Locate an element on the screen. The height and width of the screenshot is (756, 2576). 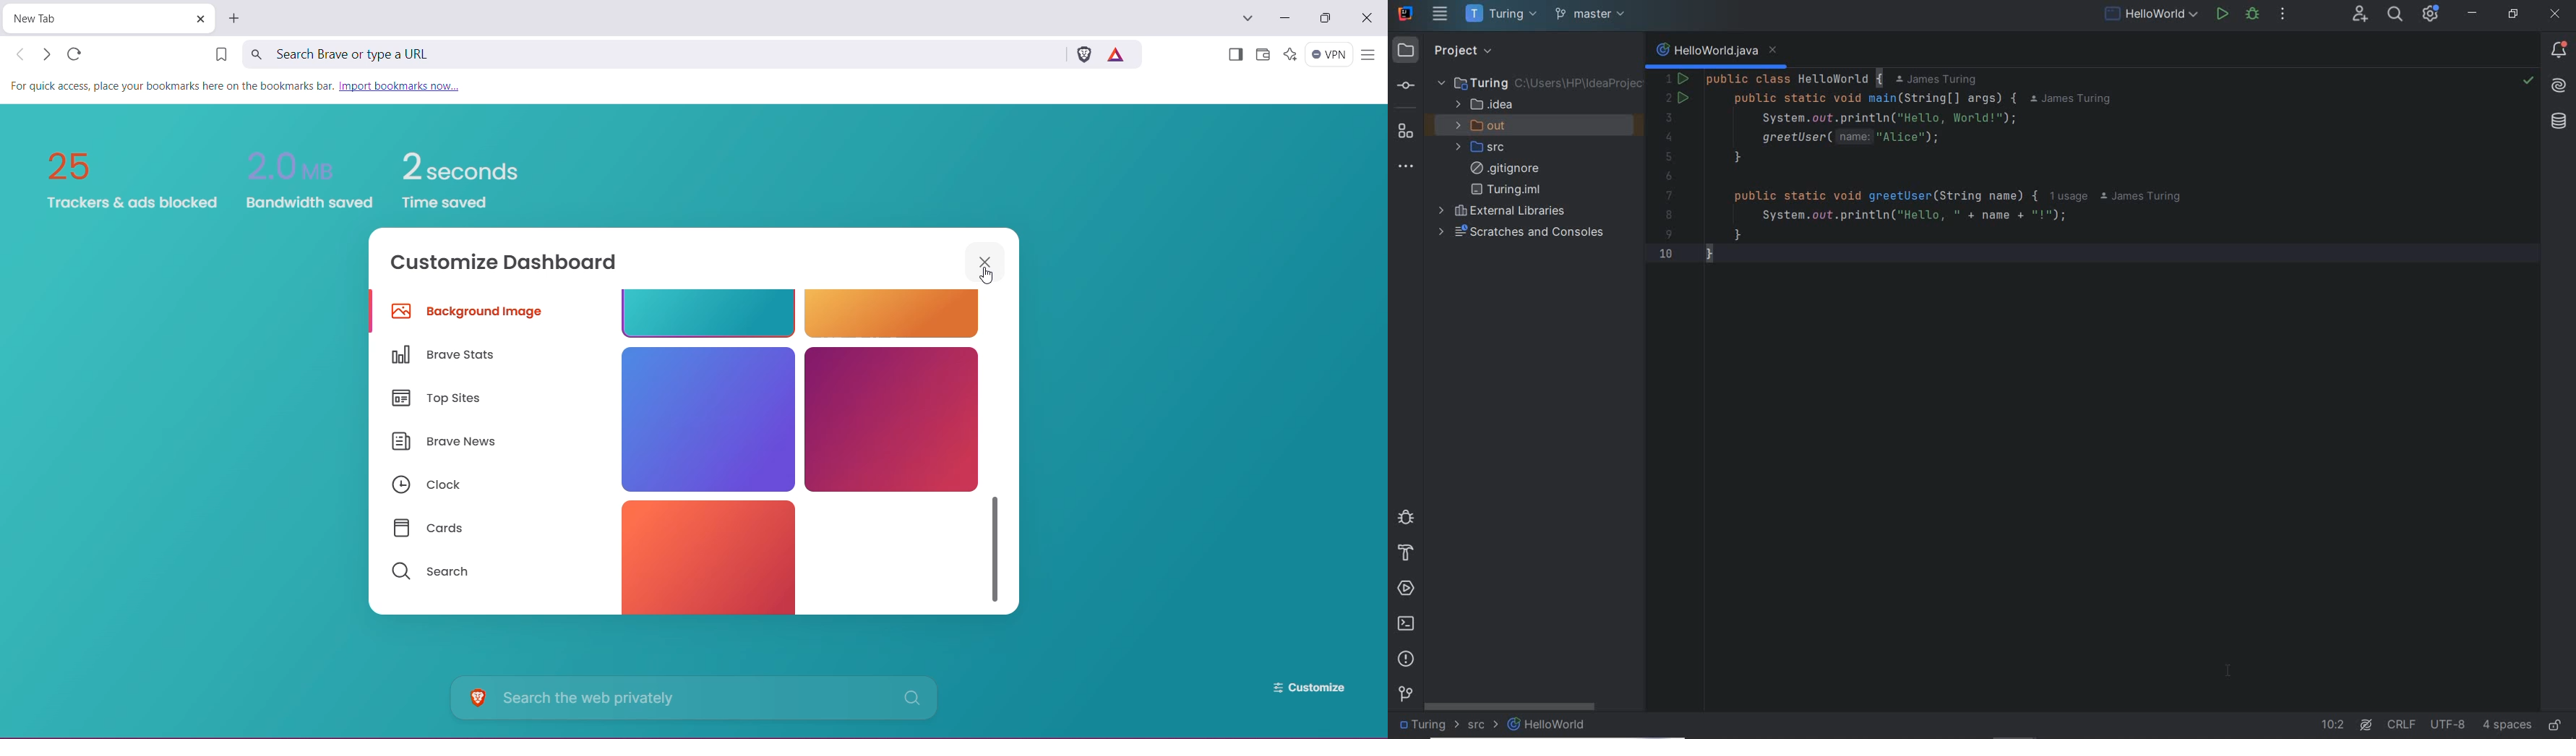
structure is located at coordinates (1405, 130).